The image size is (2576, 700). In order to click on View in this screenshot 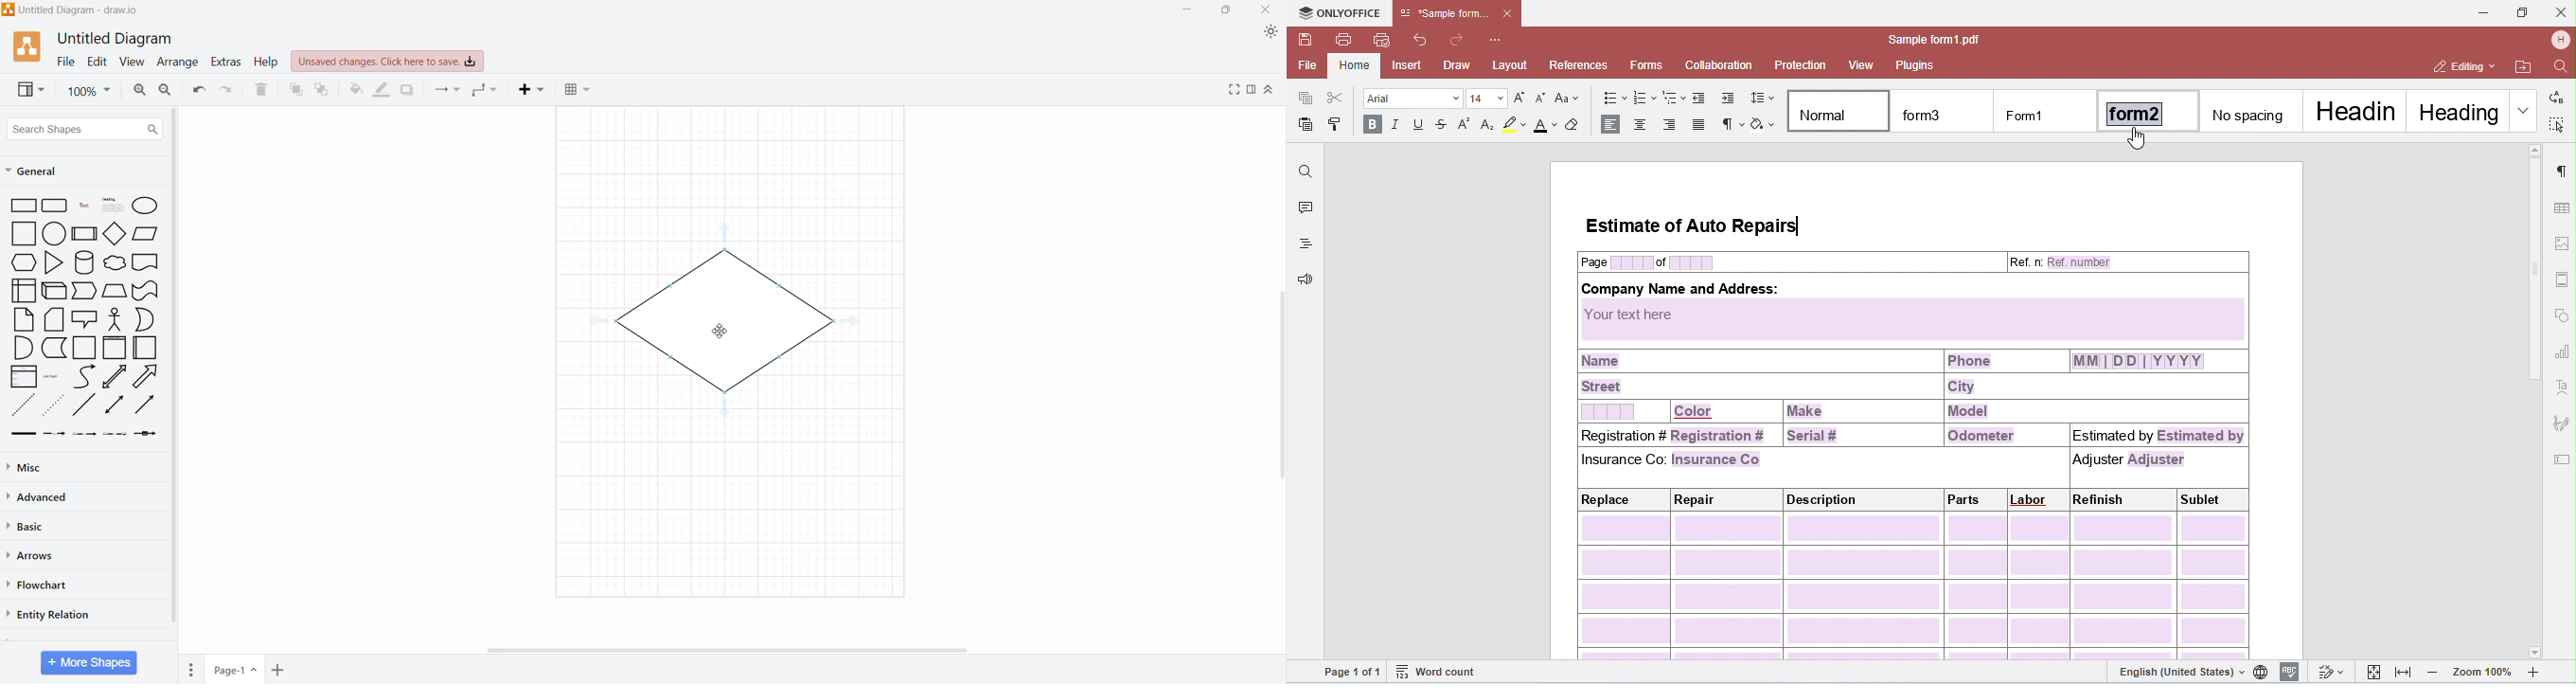, I will do `click(131, 62)`.